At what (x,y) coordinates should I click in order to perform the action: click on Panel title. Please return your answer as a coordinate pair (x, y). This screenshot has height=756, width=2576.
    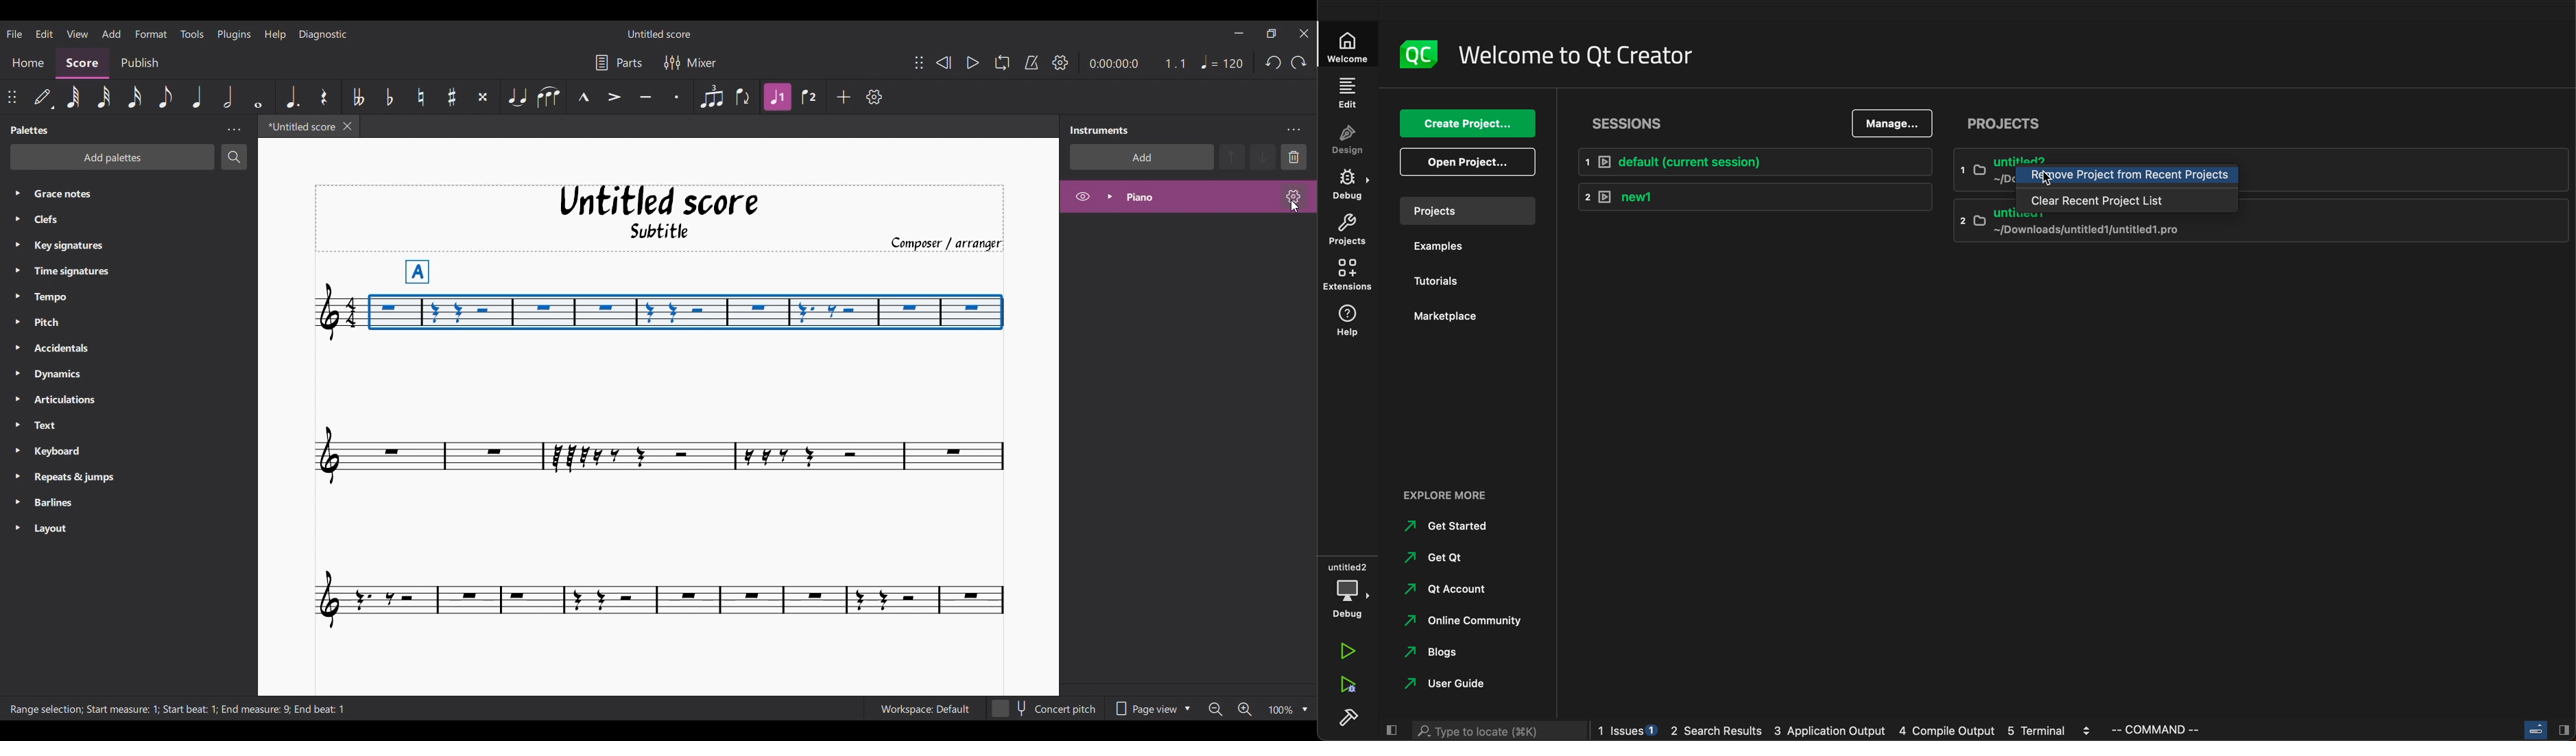
    Looking at the image, I should click on (1102, 130).